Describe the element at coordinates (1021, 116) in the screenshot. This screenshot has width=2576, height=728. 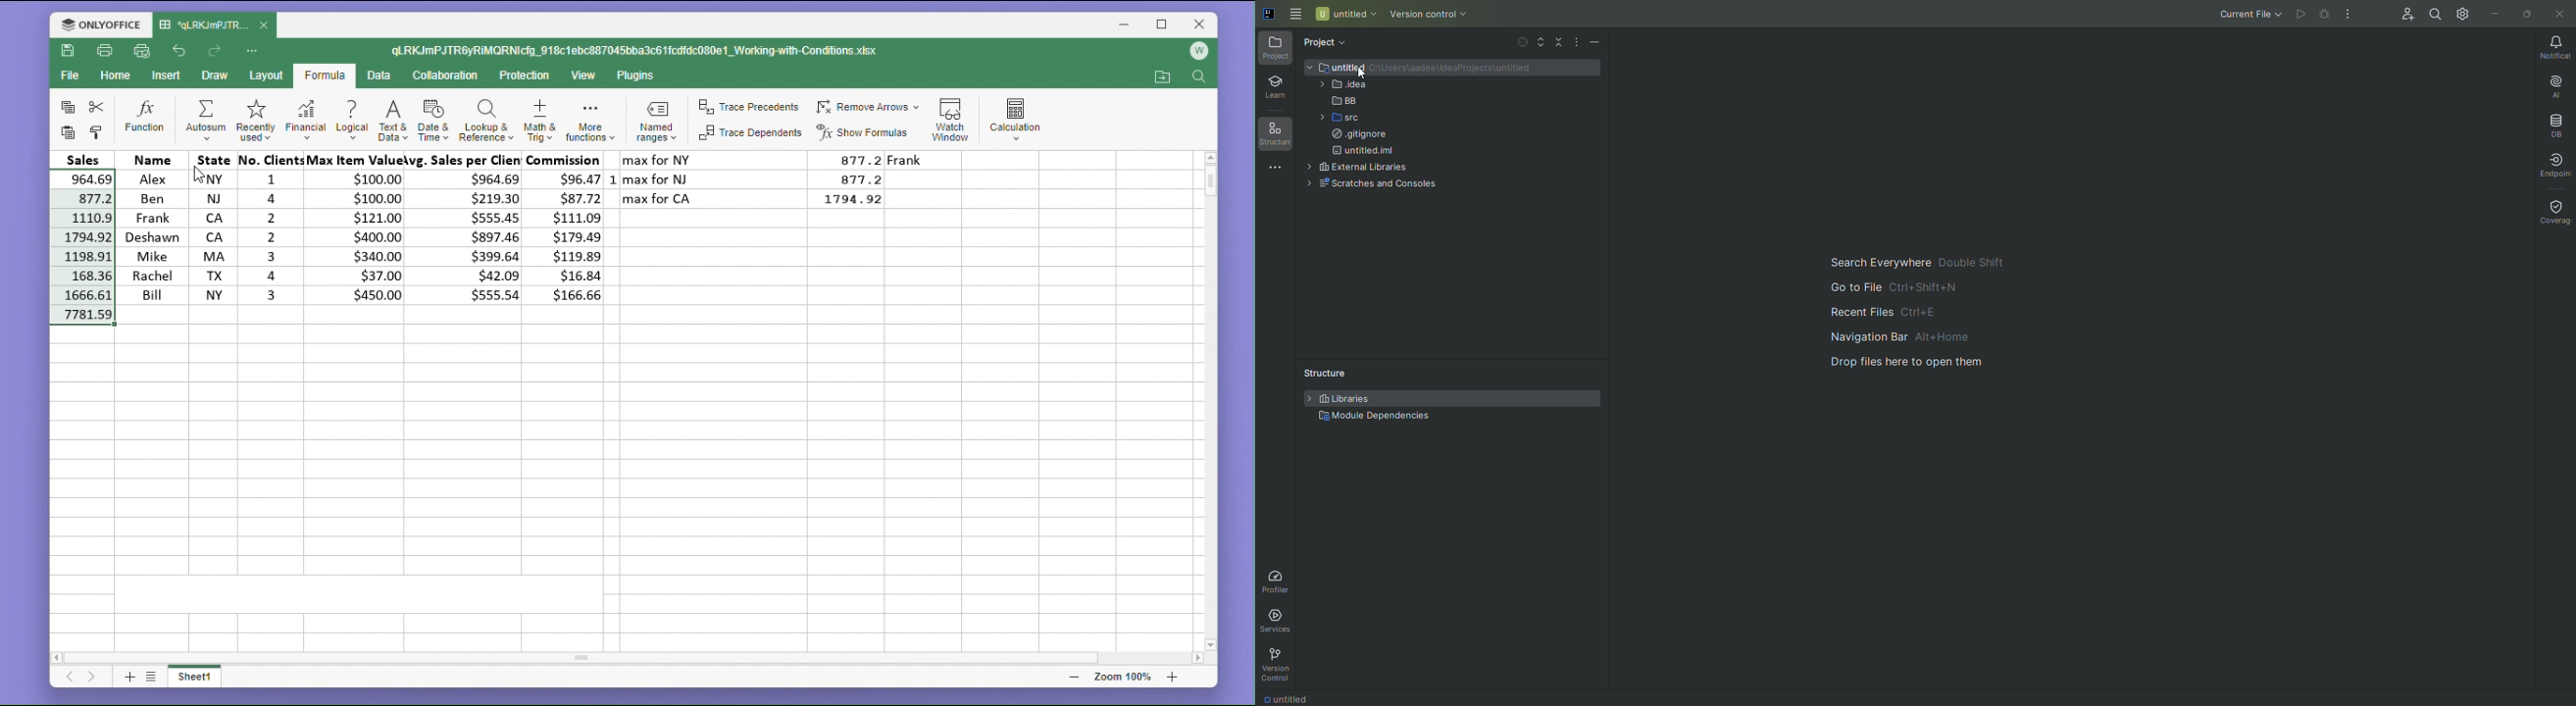
I see `calculation` at that location.